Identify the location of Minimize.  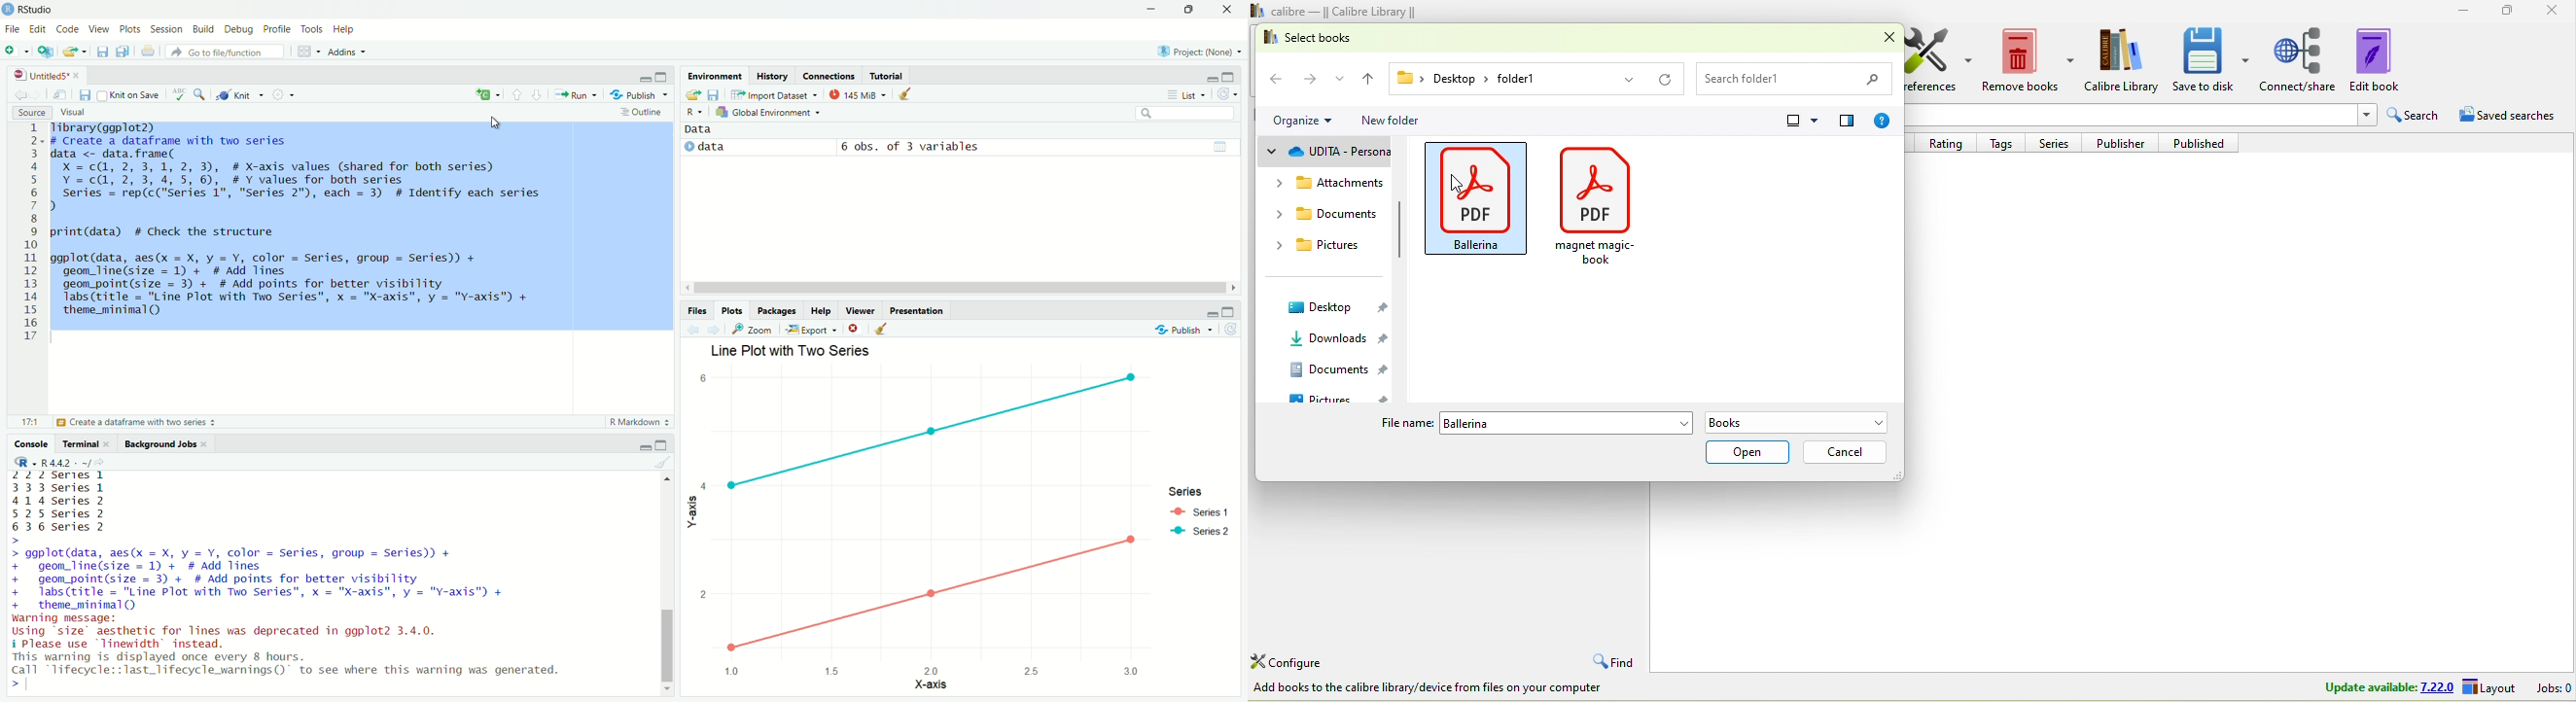
(644, 78).